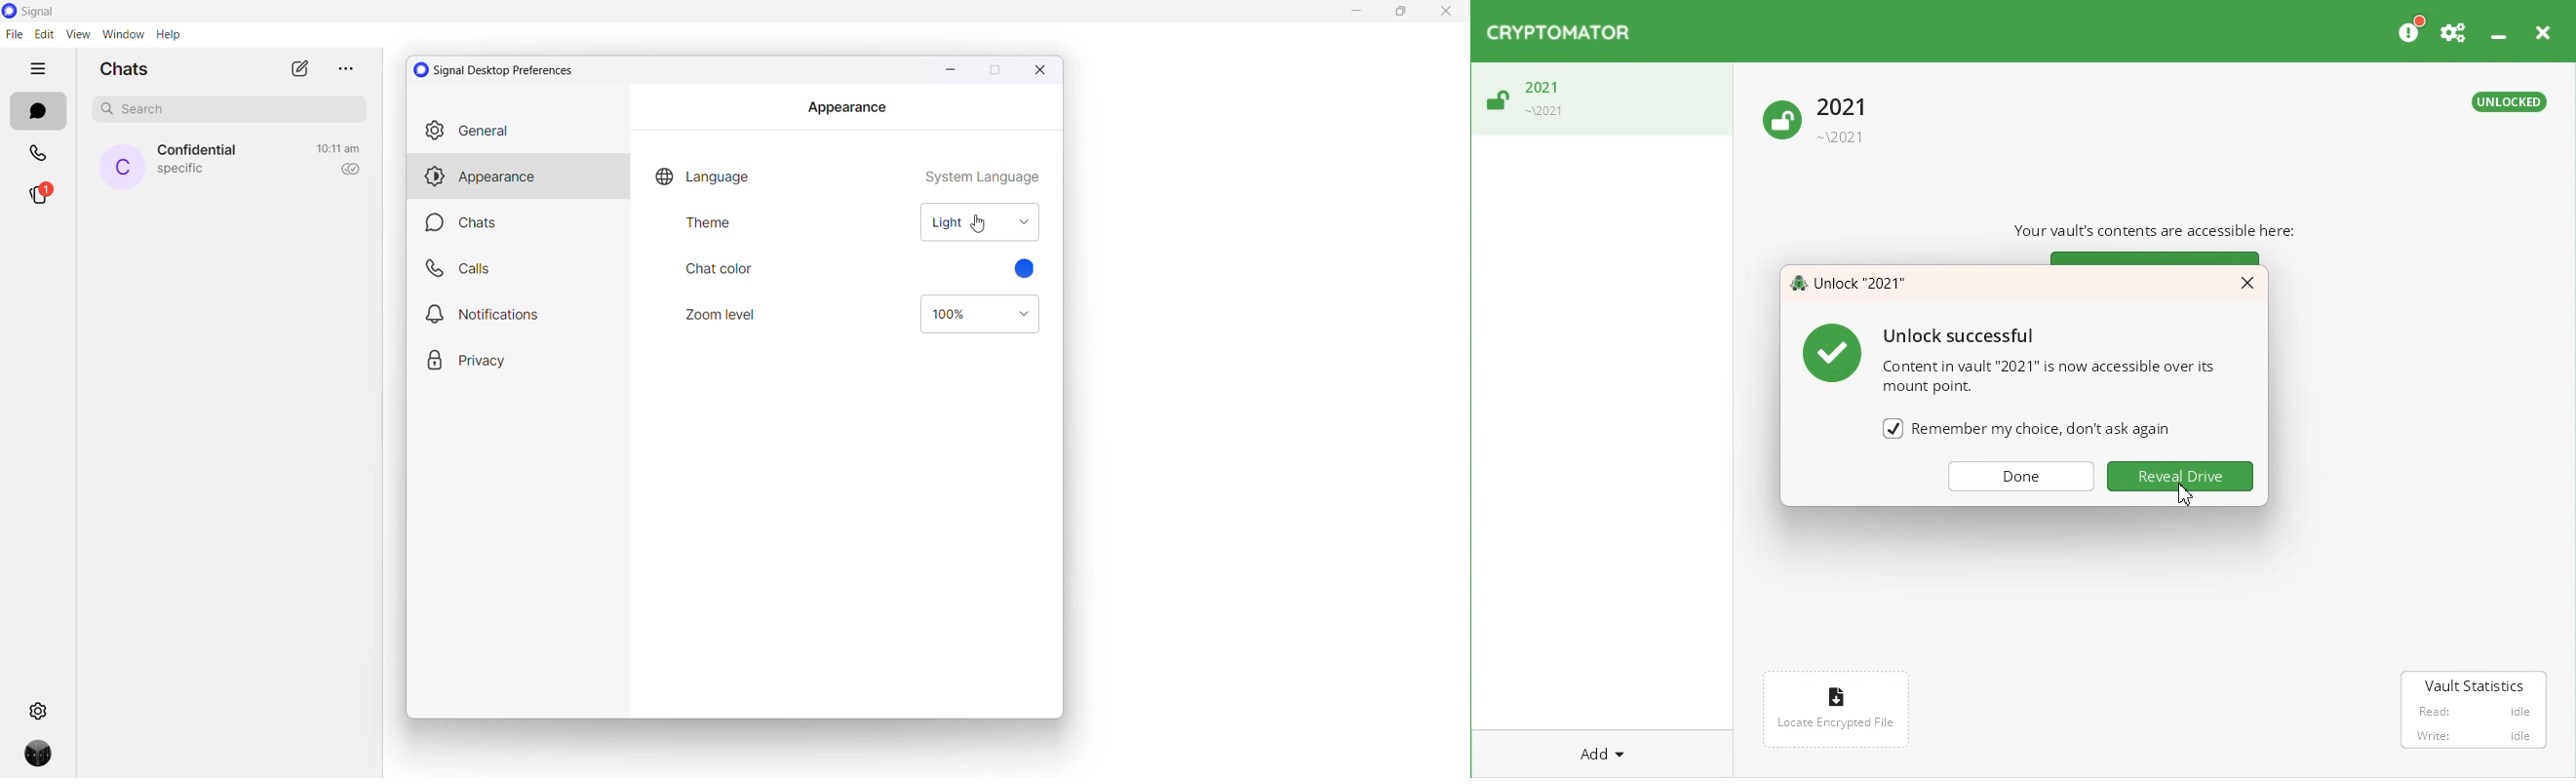 The height and width of the screenshot is (784, 2576). I want to click on privacy, so click(512, 359).